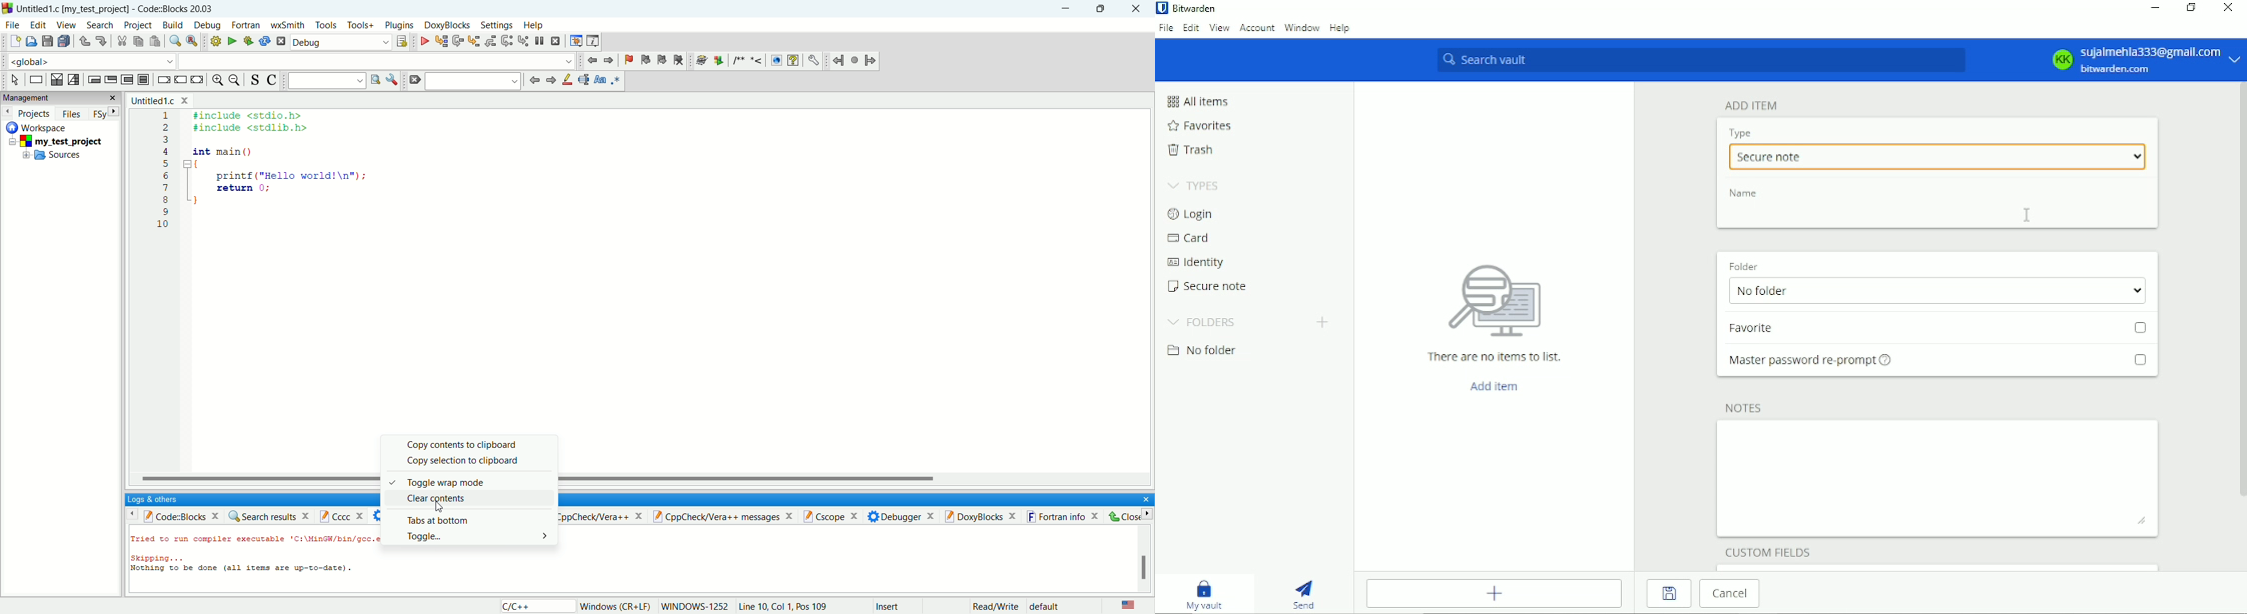  Describe the element at coordinates (110, 79) in the screenshot. I see `exit condition loop` at that location.